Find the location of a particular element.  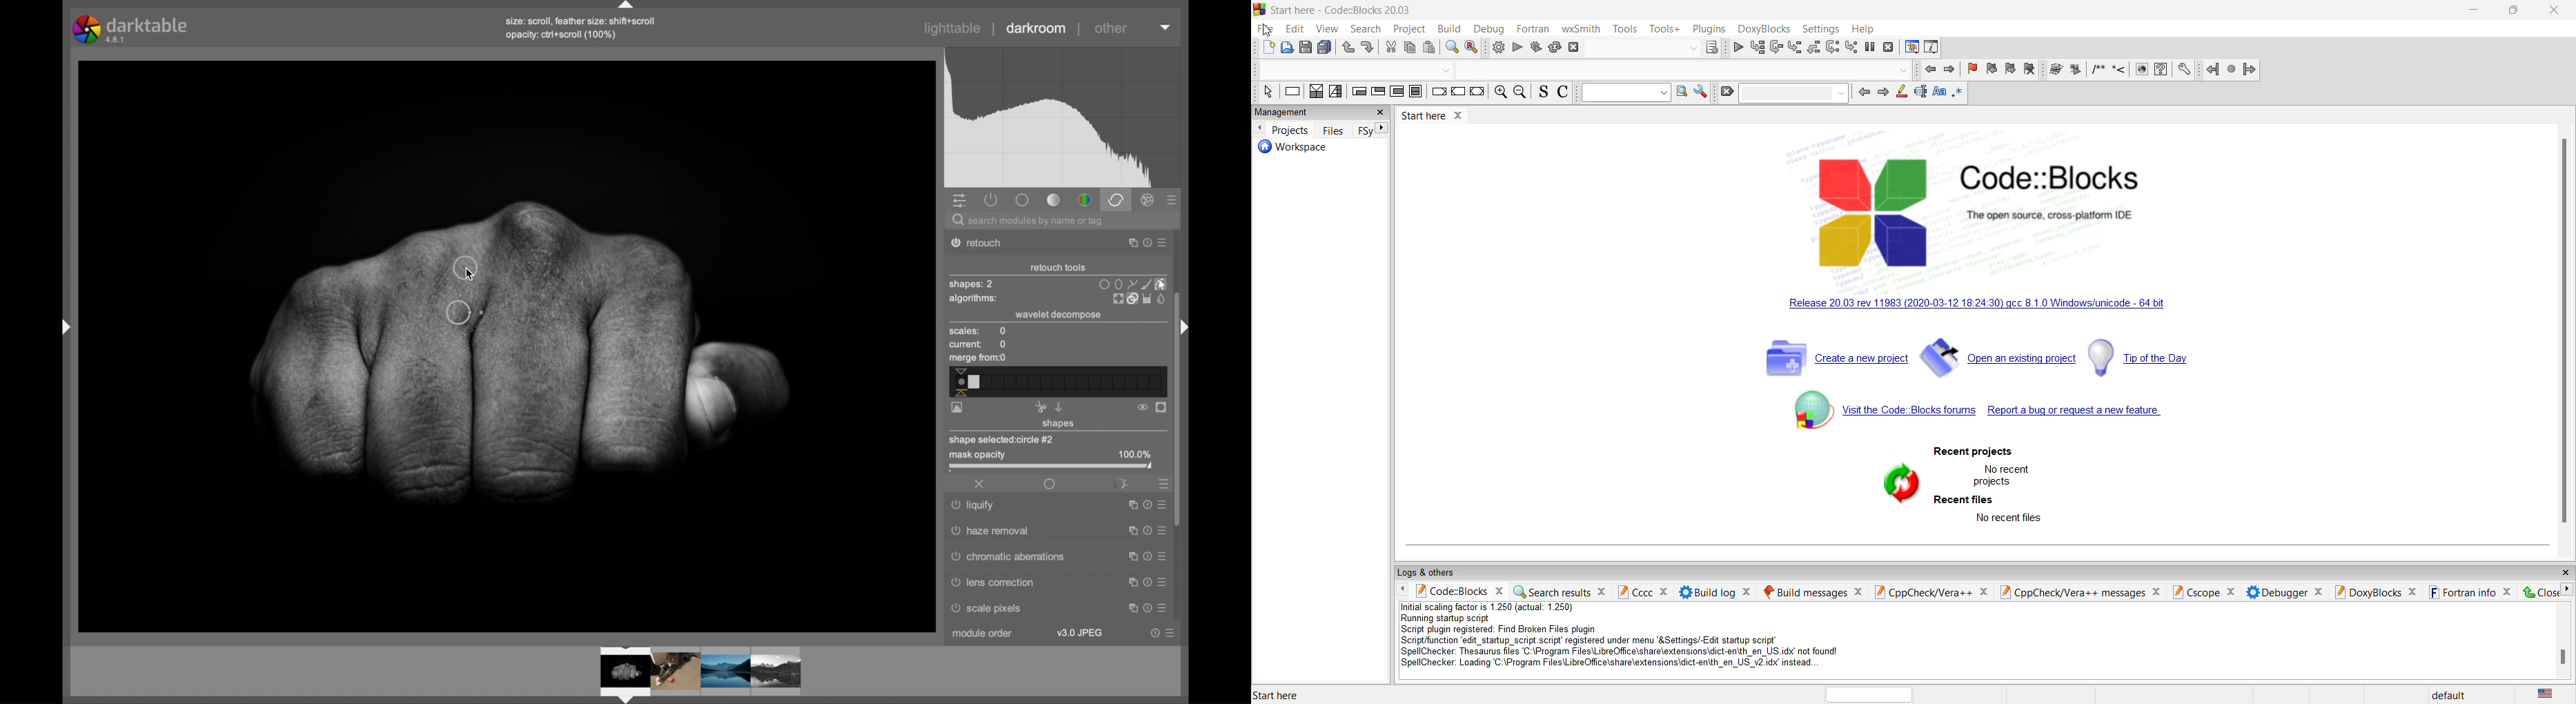

dropdown is located at coordinates (1795, 93).